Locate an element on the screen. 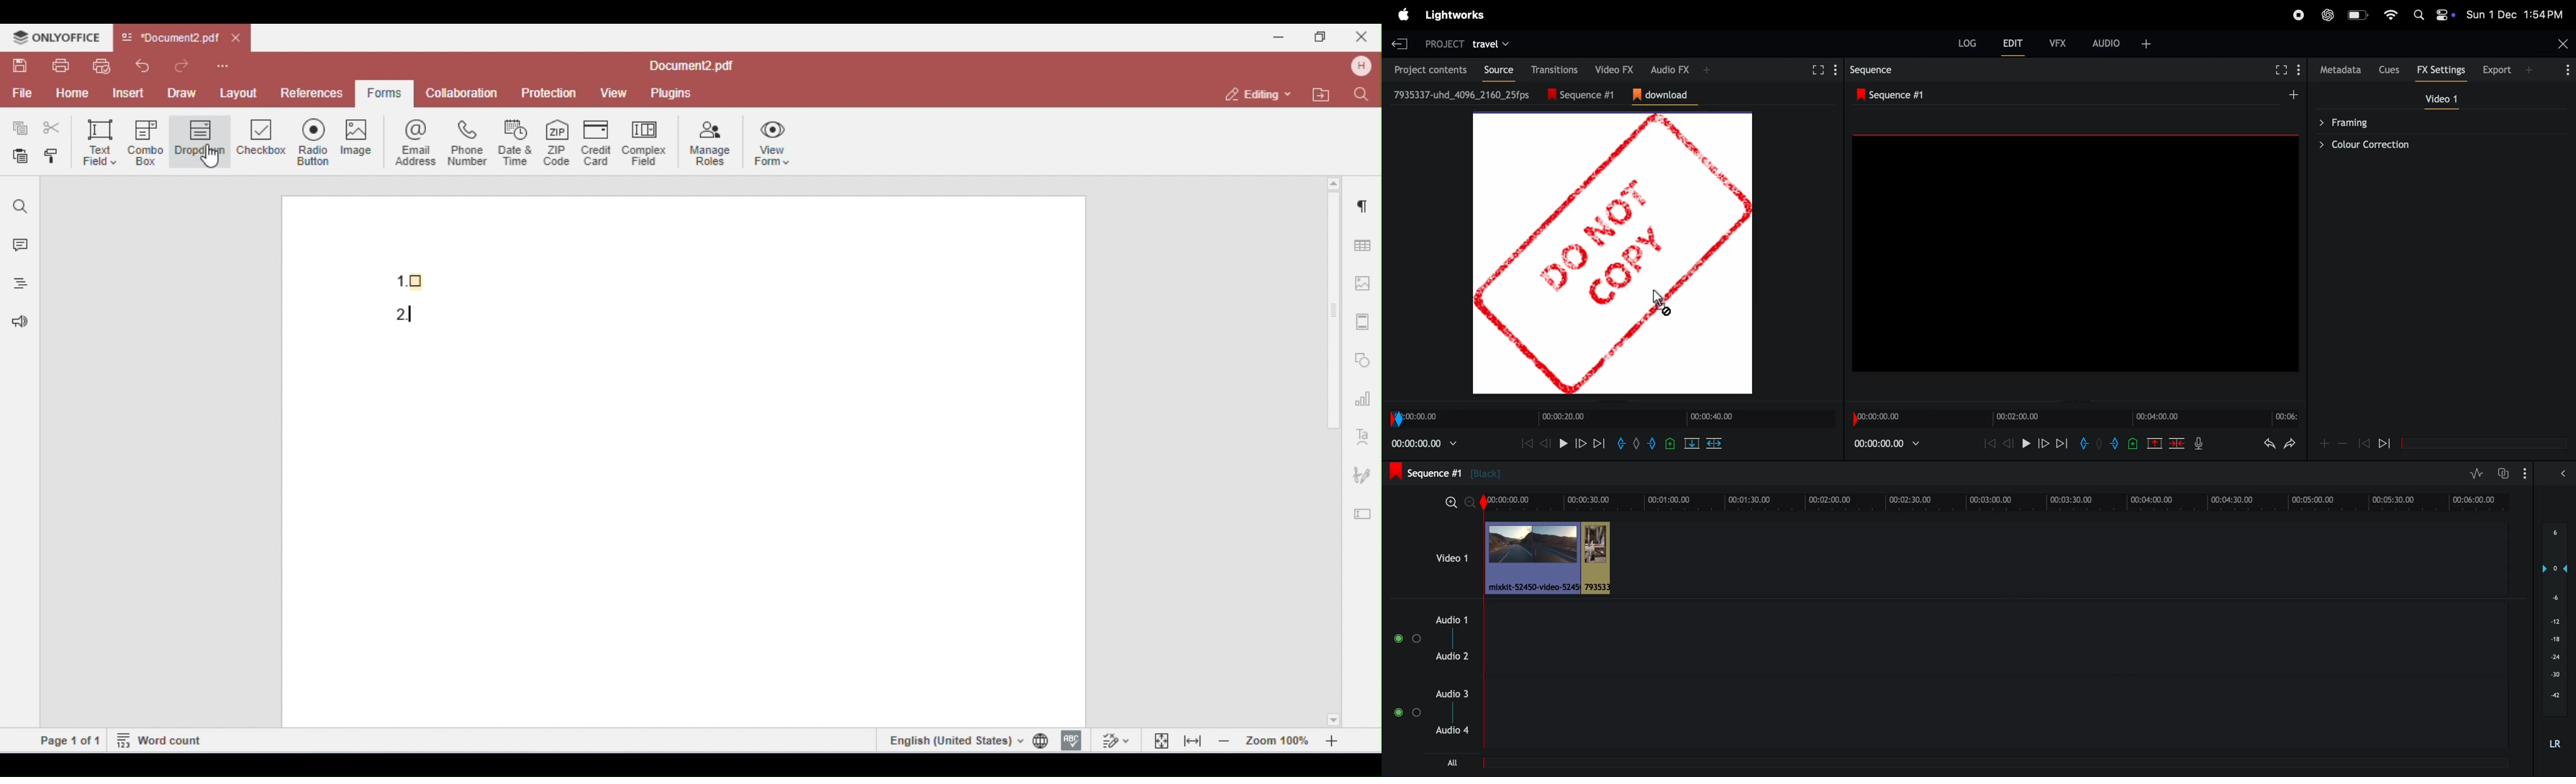  options is located at coordinates (2566, 69).